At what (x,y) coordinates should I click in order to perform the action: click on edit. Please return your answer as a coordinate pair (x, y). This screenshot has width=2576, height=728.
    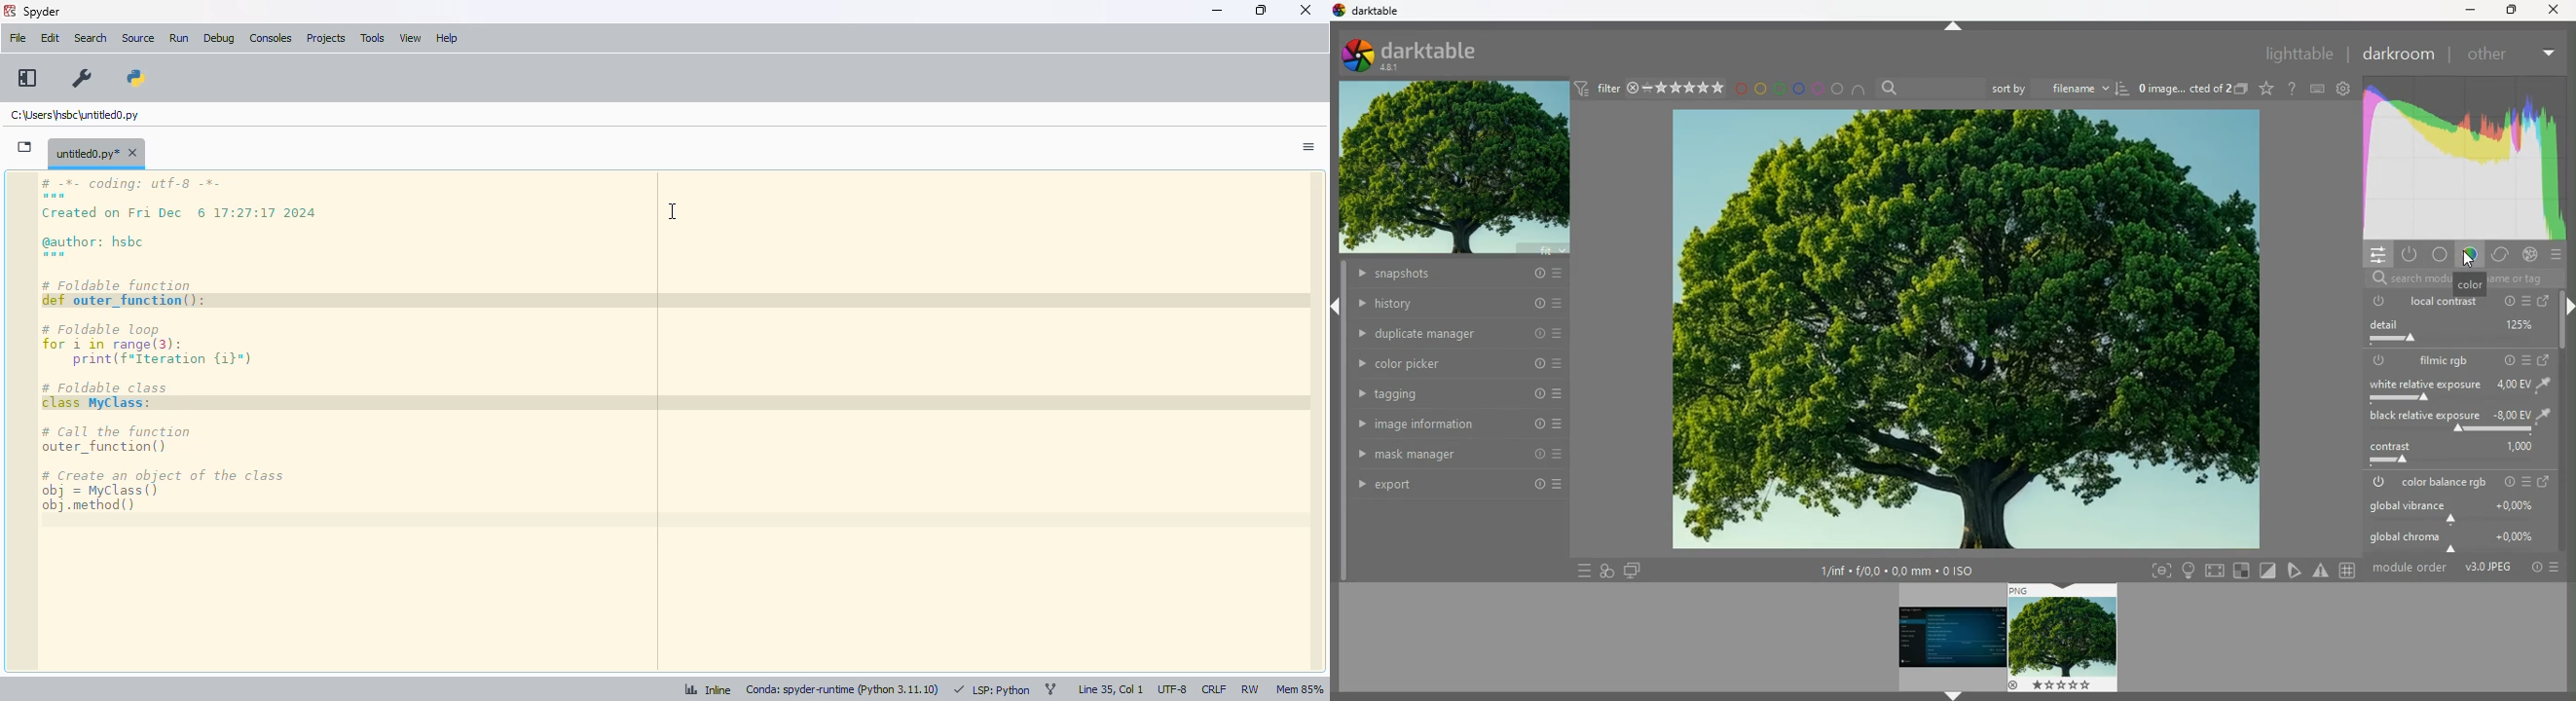
    Looking at the image, I should click on (51, 38).